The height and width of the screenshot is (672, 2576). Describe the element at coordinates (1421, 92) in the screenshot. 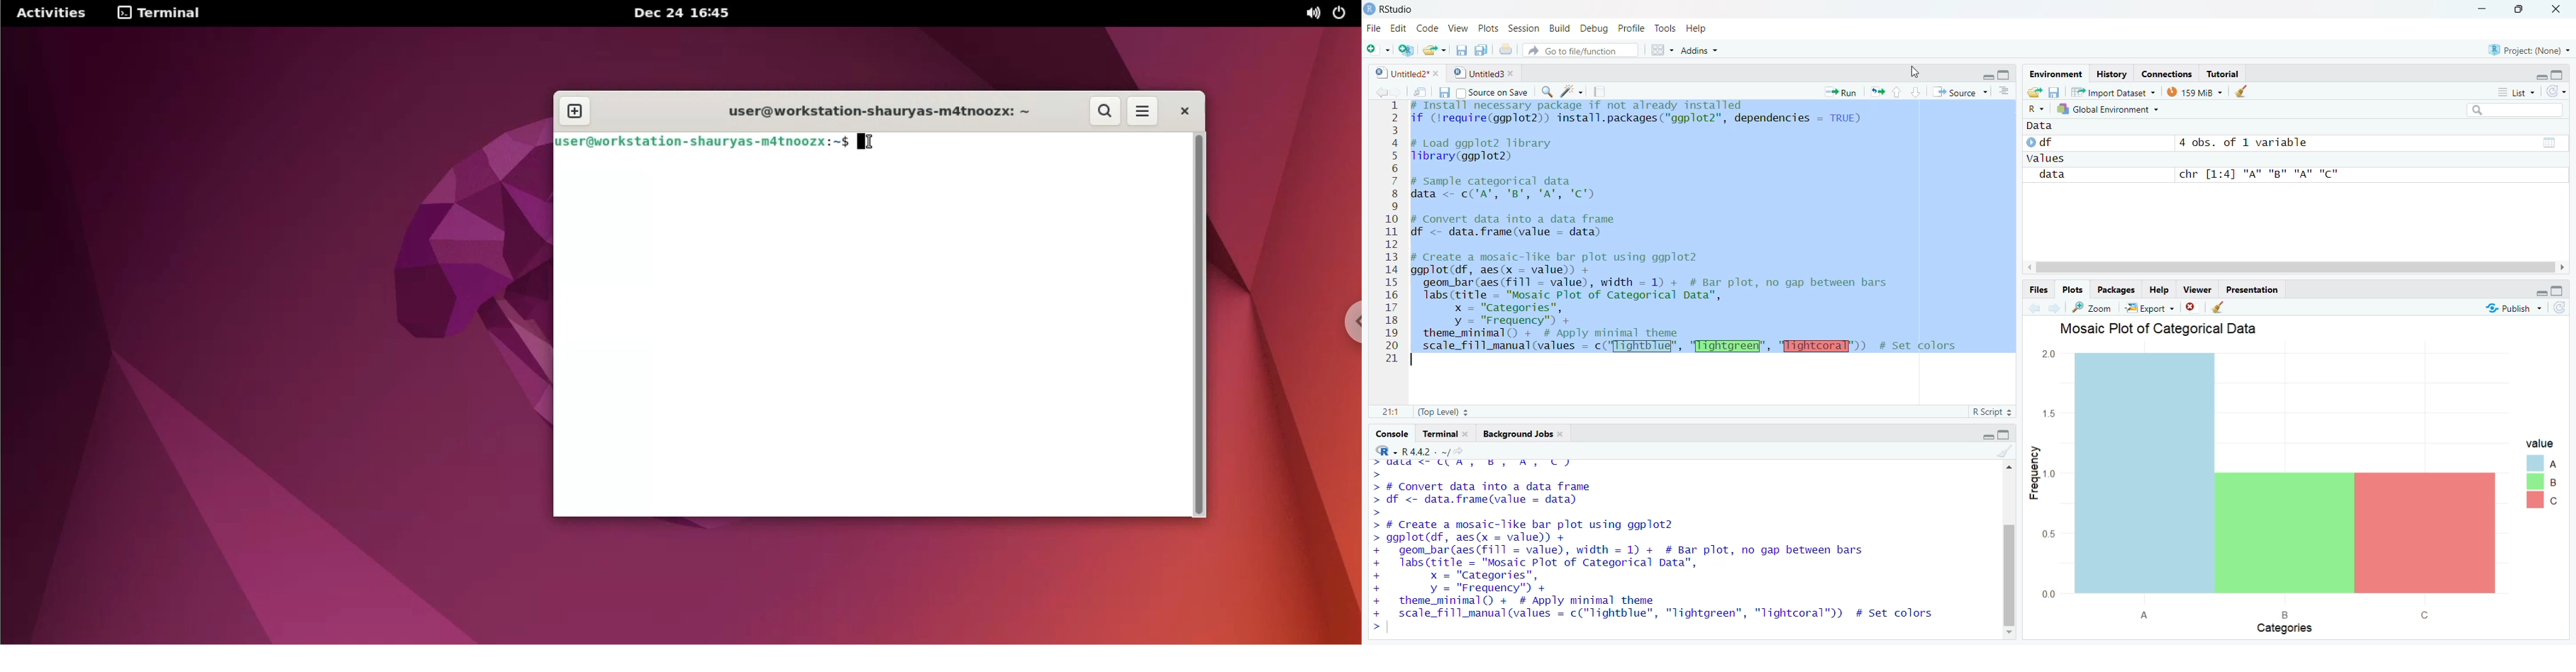

I see `Open in new window` at that location.